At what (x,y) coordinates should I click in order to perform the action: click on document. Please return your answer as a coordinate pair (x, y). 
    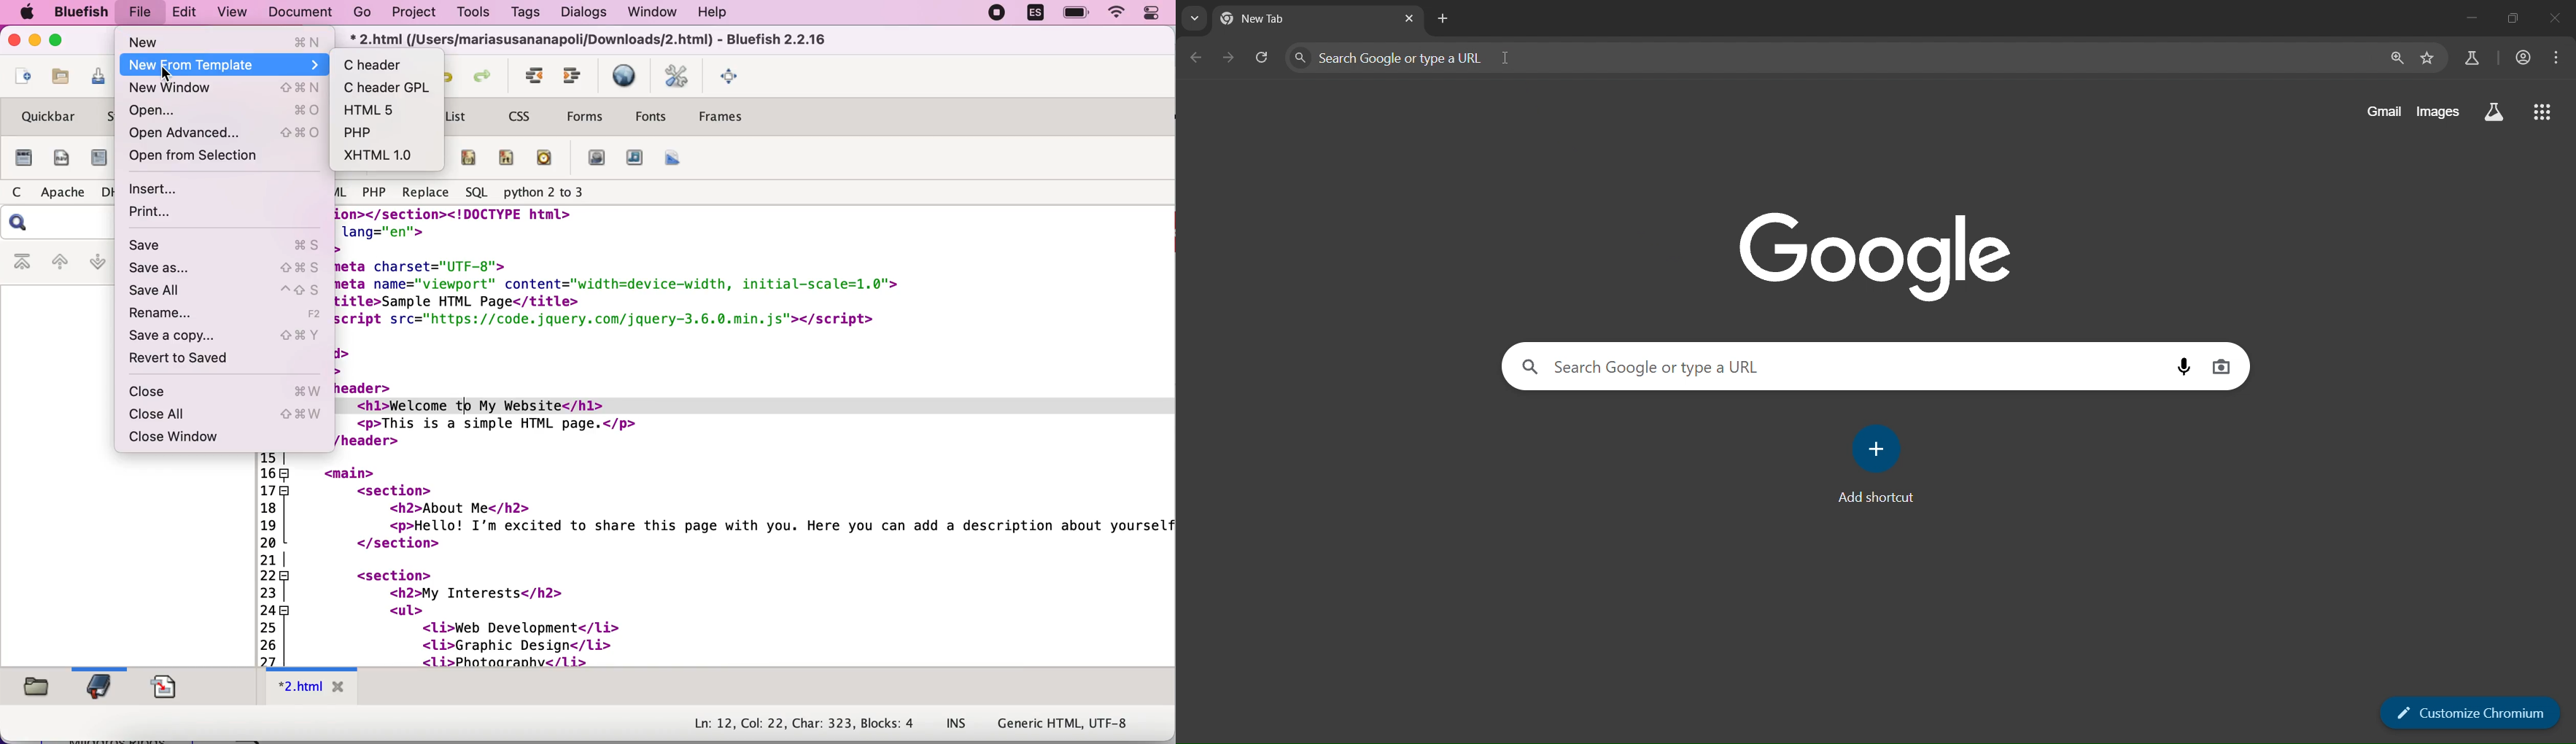
    Looking at the image, I should click on (298, 12).